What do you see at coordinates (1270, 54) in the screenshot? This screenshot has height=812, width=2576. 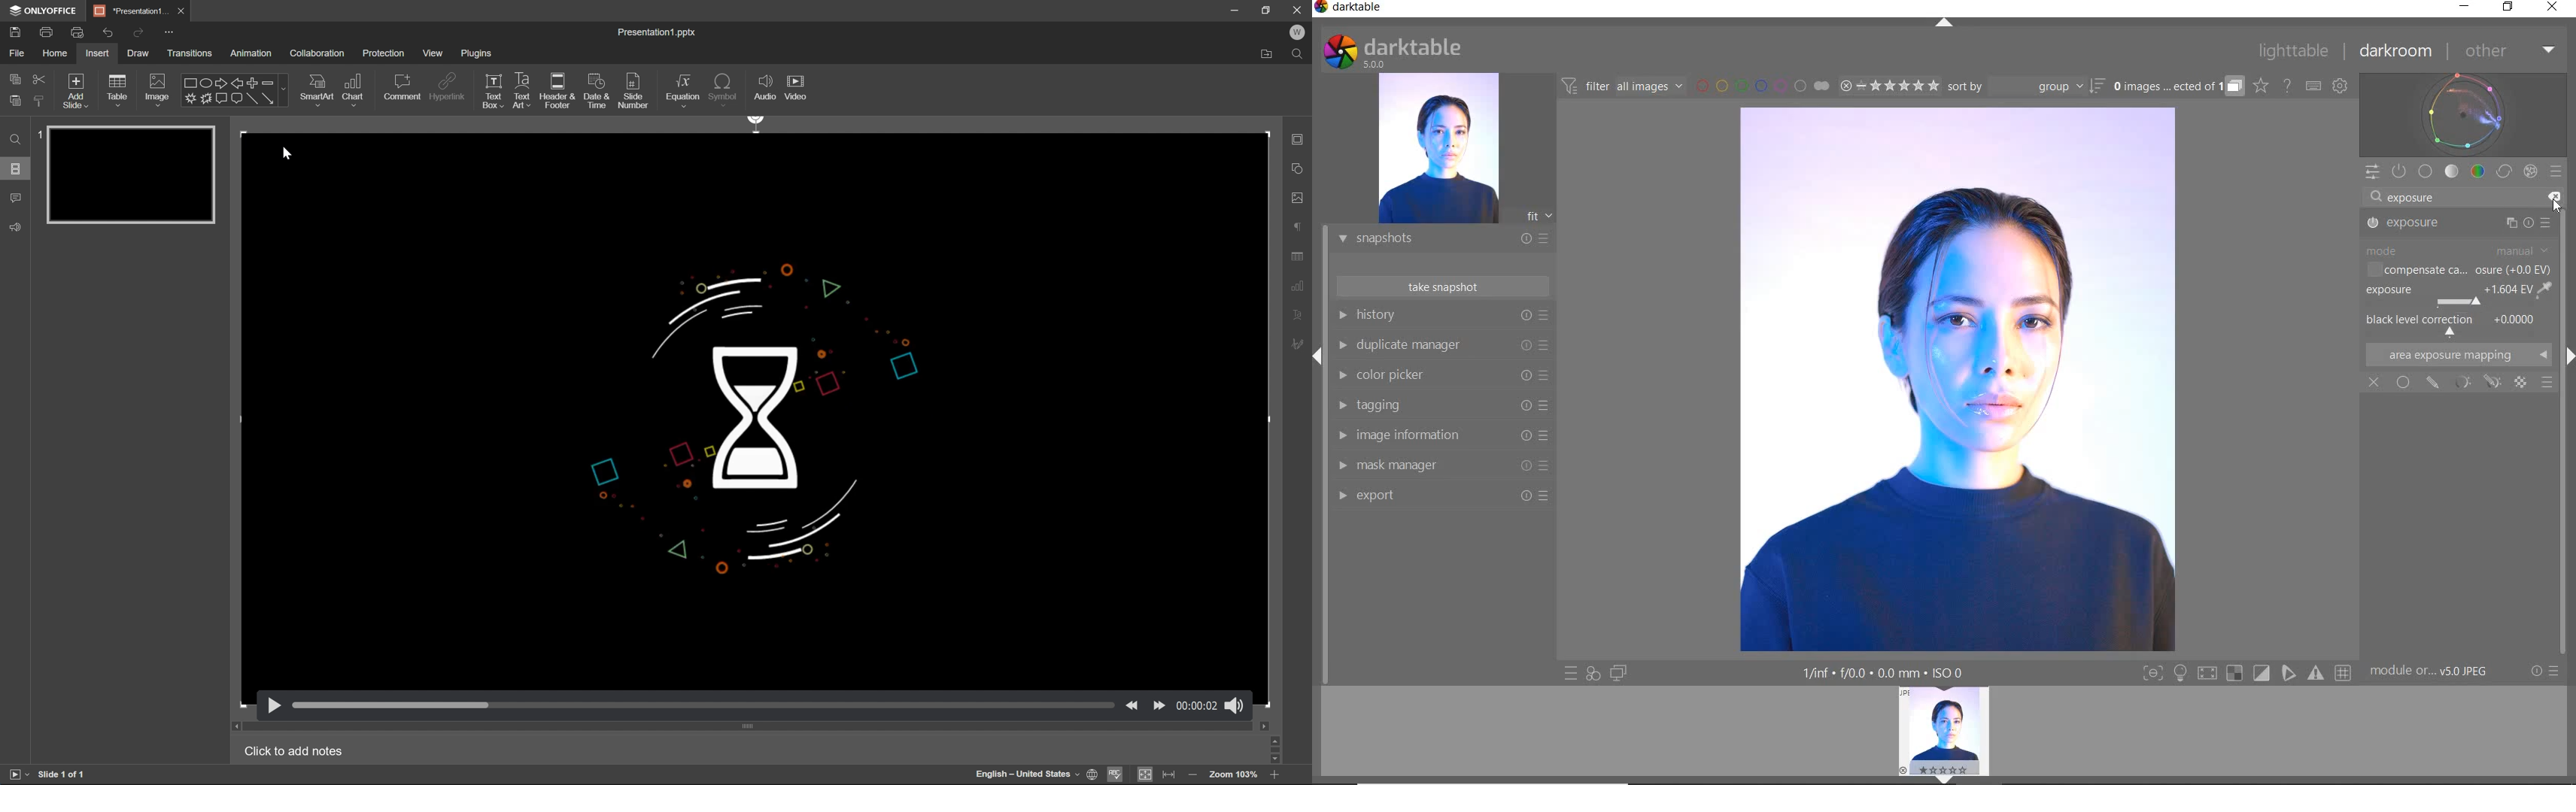 I see `Open file location` at bounding box center [1270, 54].